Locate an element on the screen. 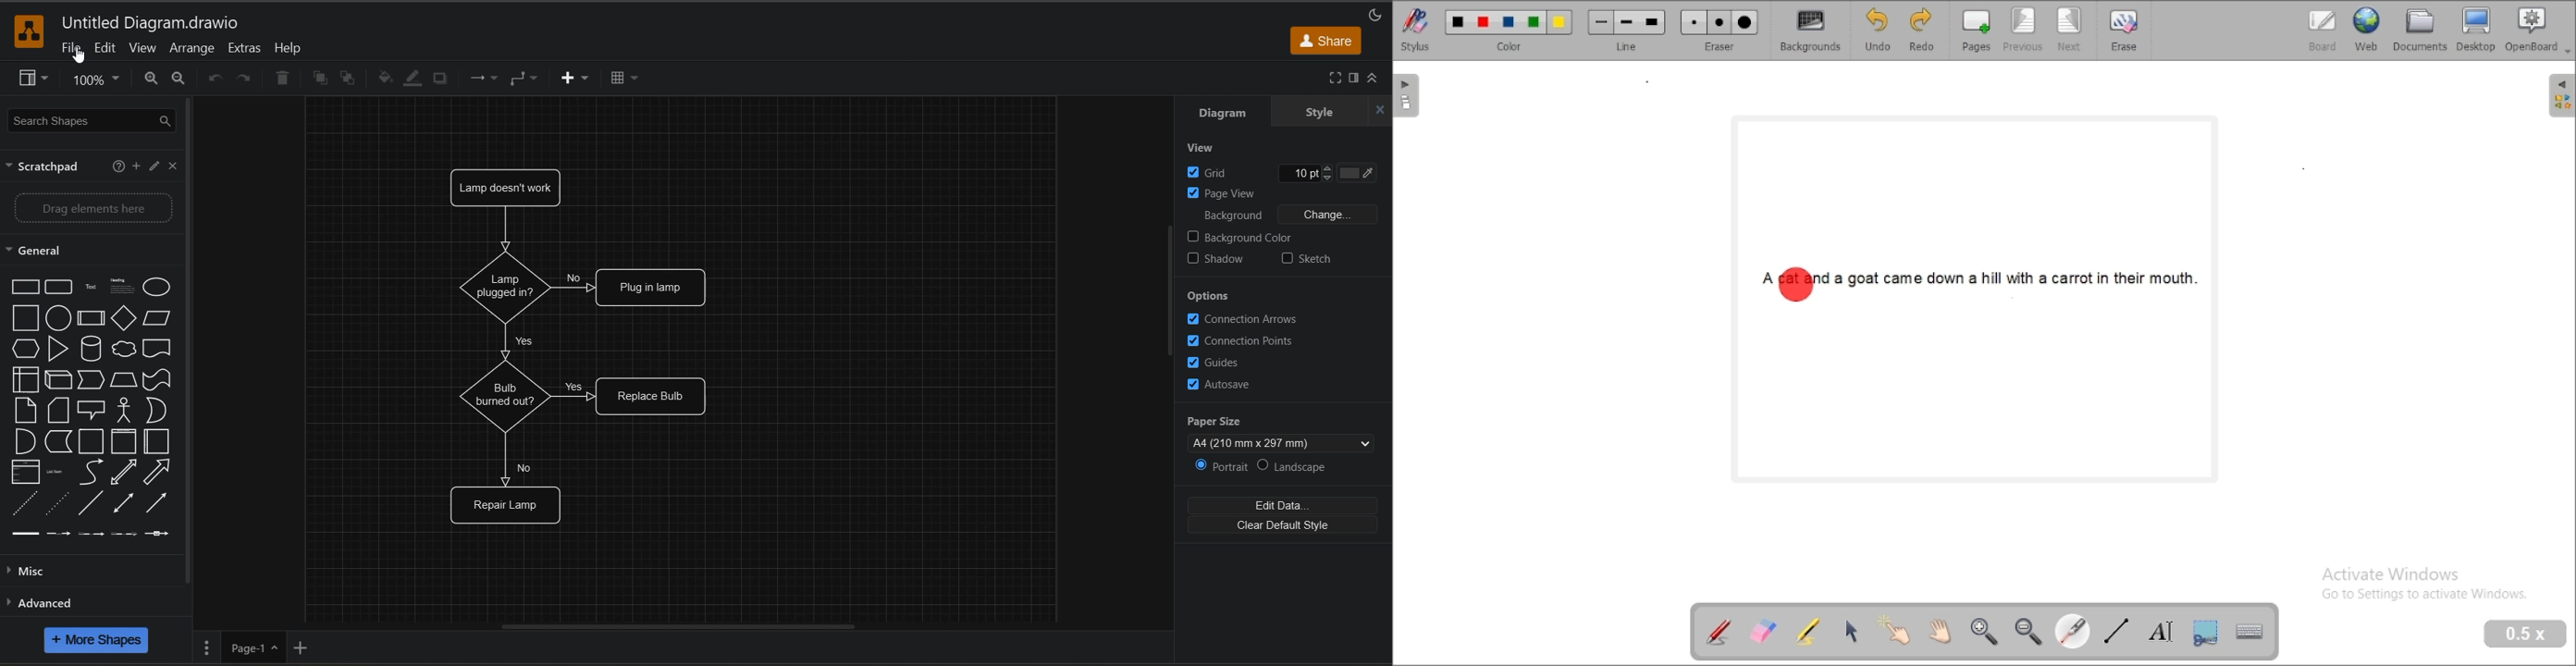  appearance is located at coordinates (1371, 15).